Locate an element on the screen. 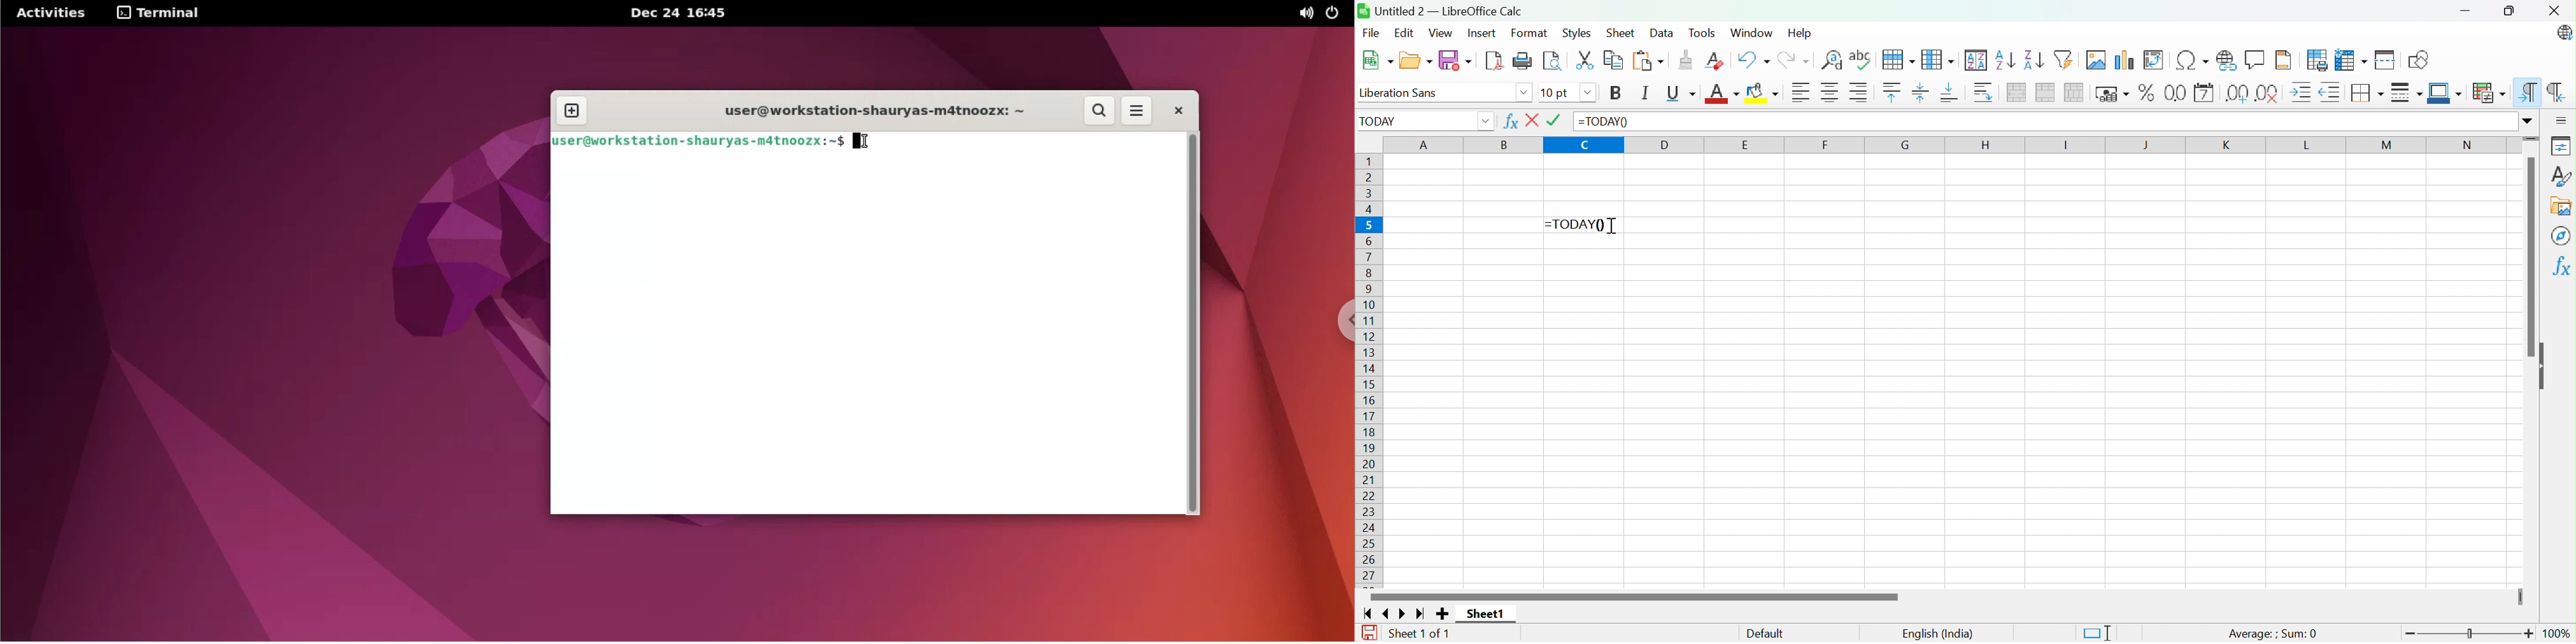  Format as currency is located at coordinates (2115, 94).